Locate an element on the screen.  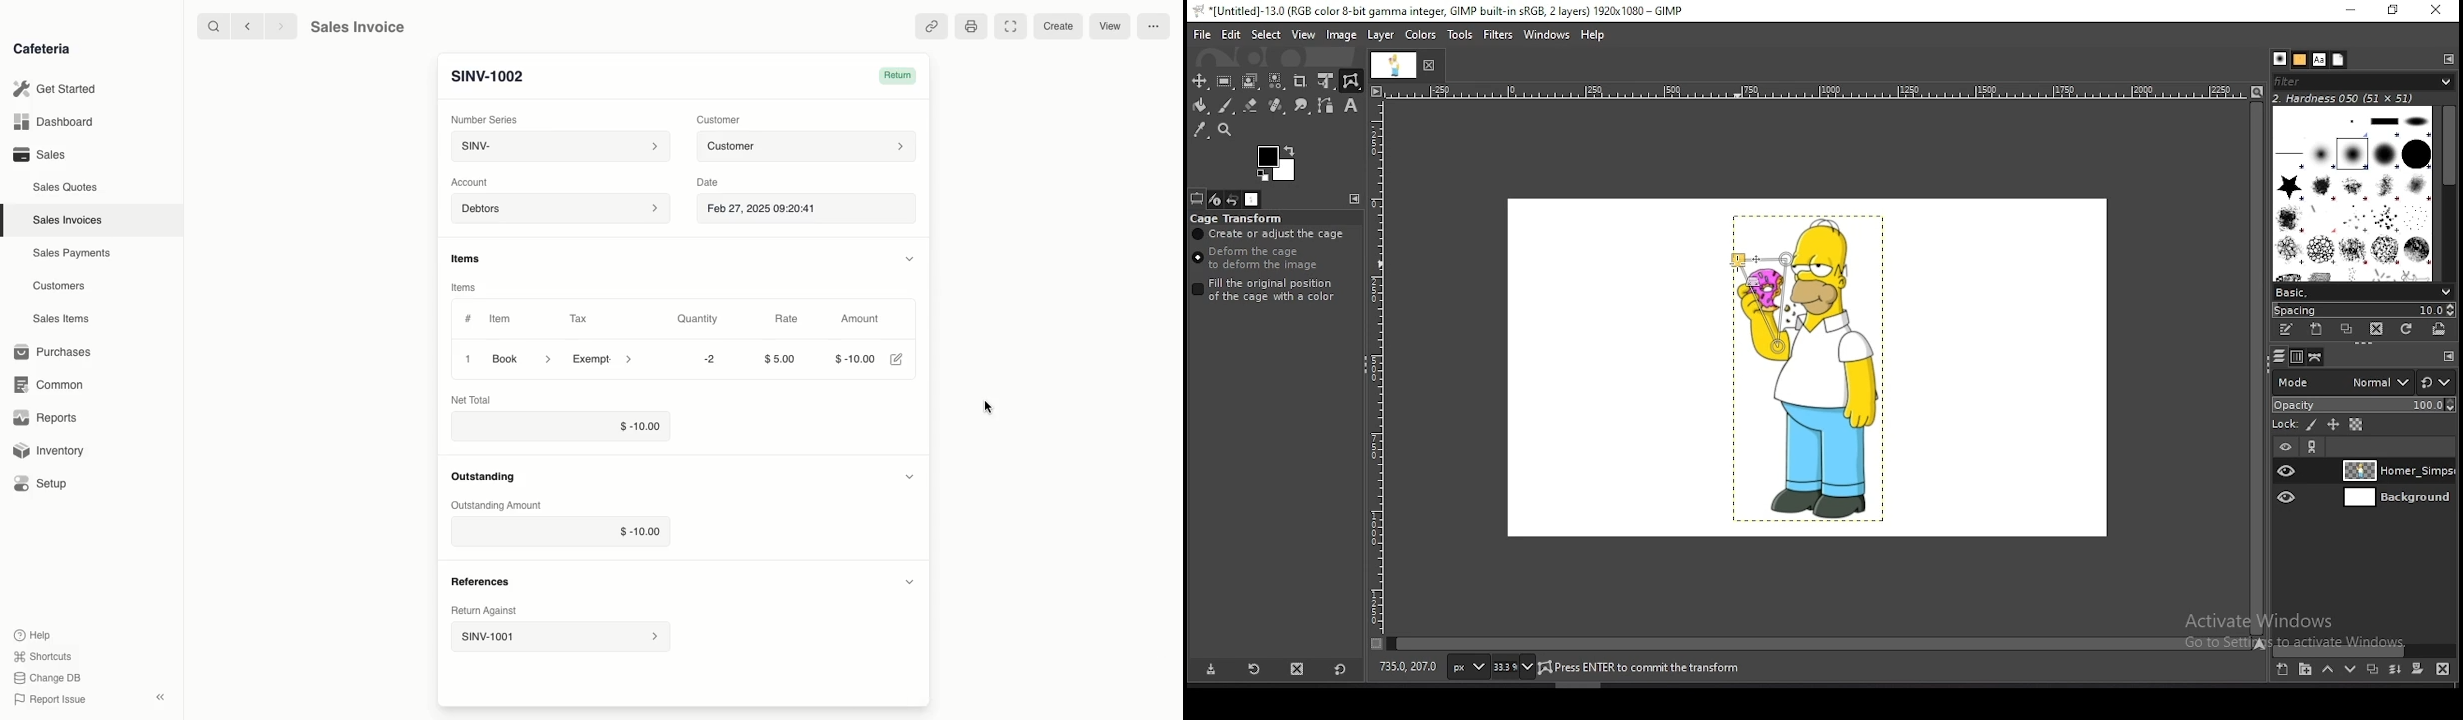
refresh brushes is located at coordinates (2407, 329).